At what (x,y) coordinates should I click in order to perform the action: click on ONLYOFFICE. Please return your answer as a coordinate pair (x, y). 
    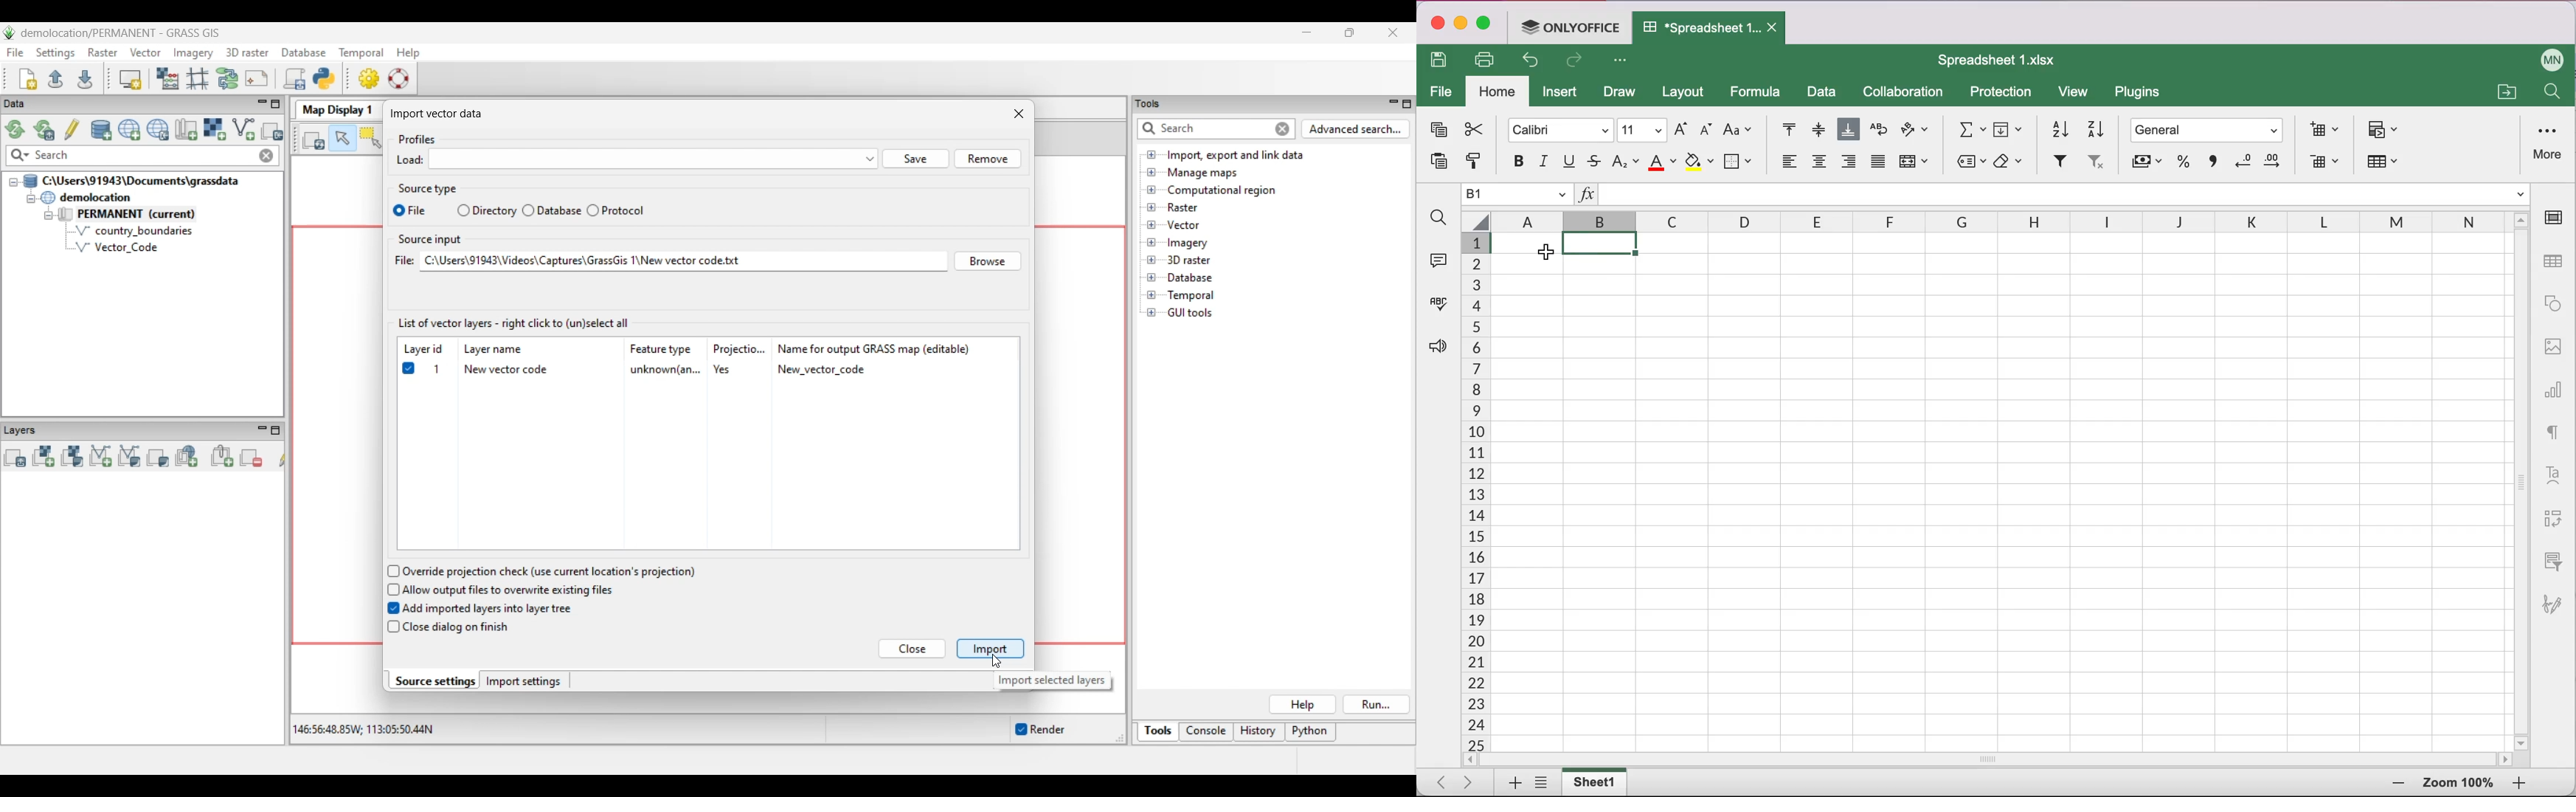
    Looking at the image, I should click on (1574, 26).